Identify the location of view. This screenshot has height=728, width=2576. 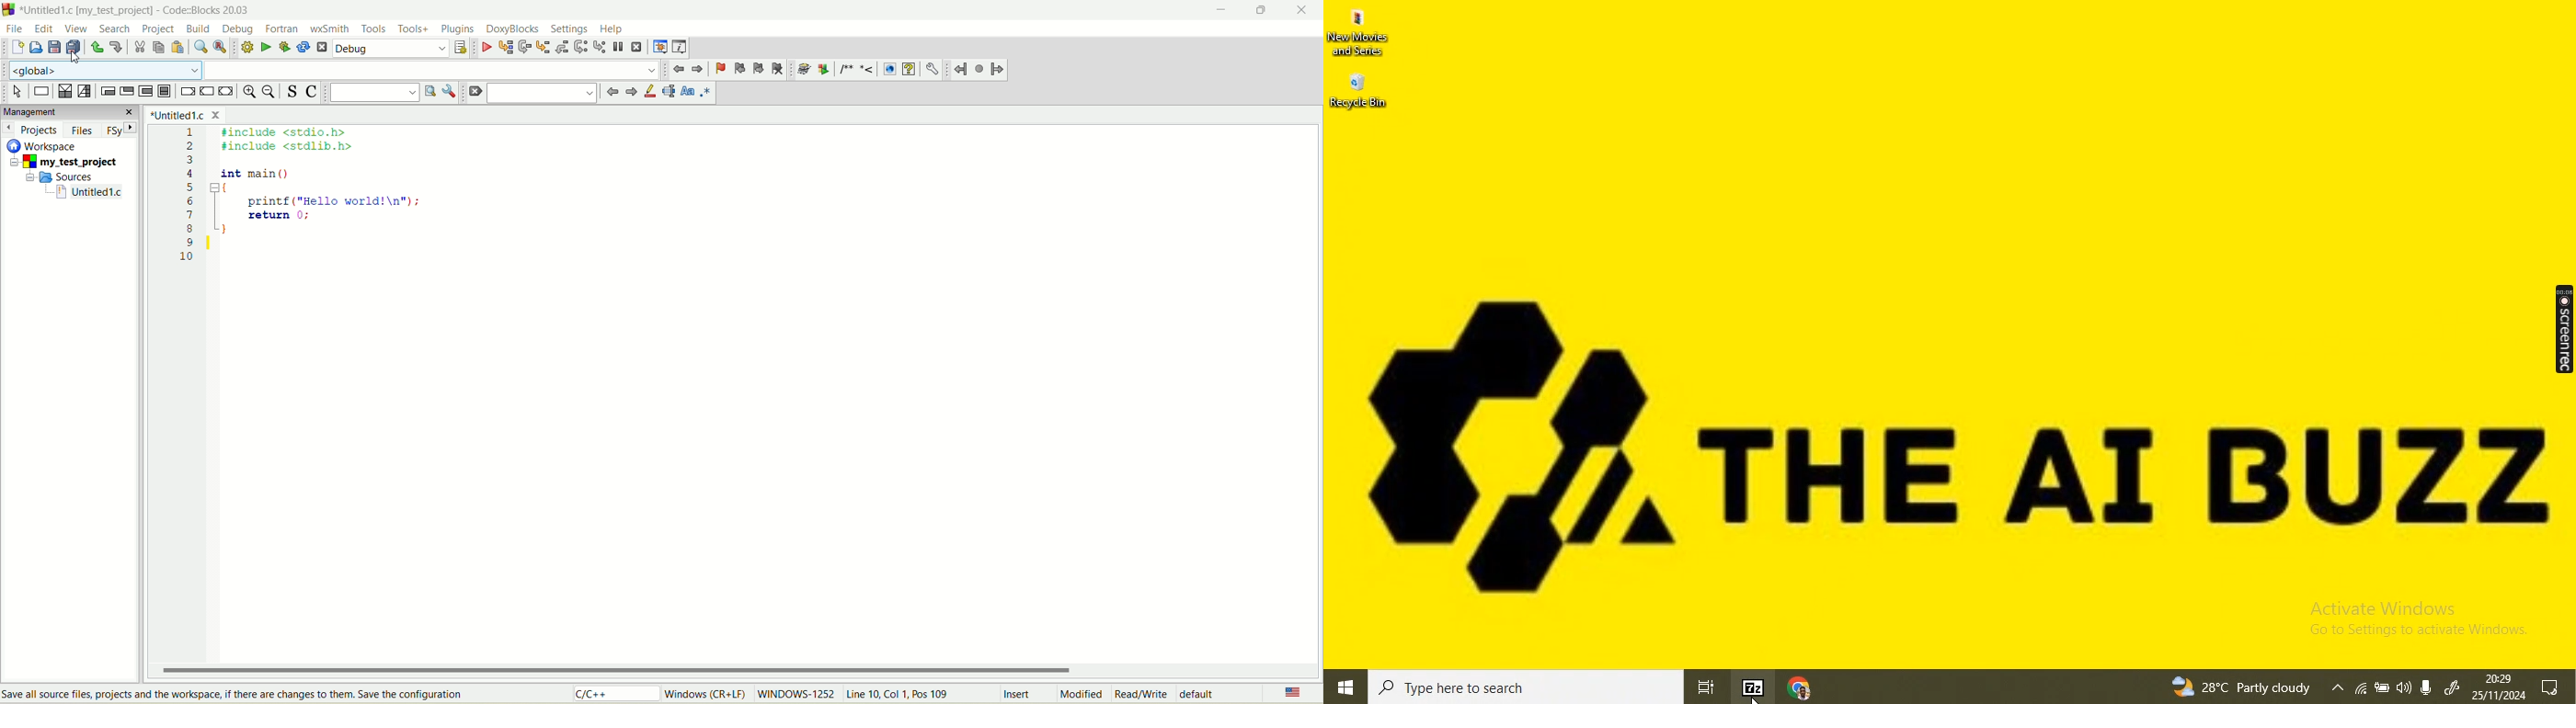
(77, 30).